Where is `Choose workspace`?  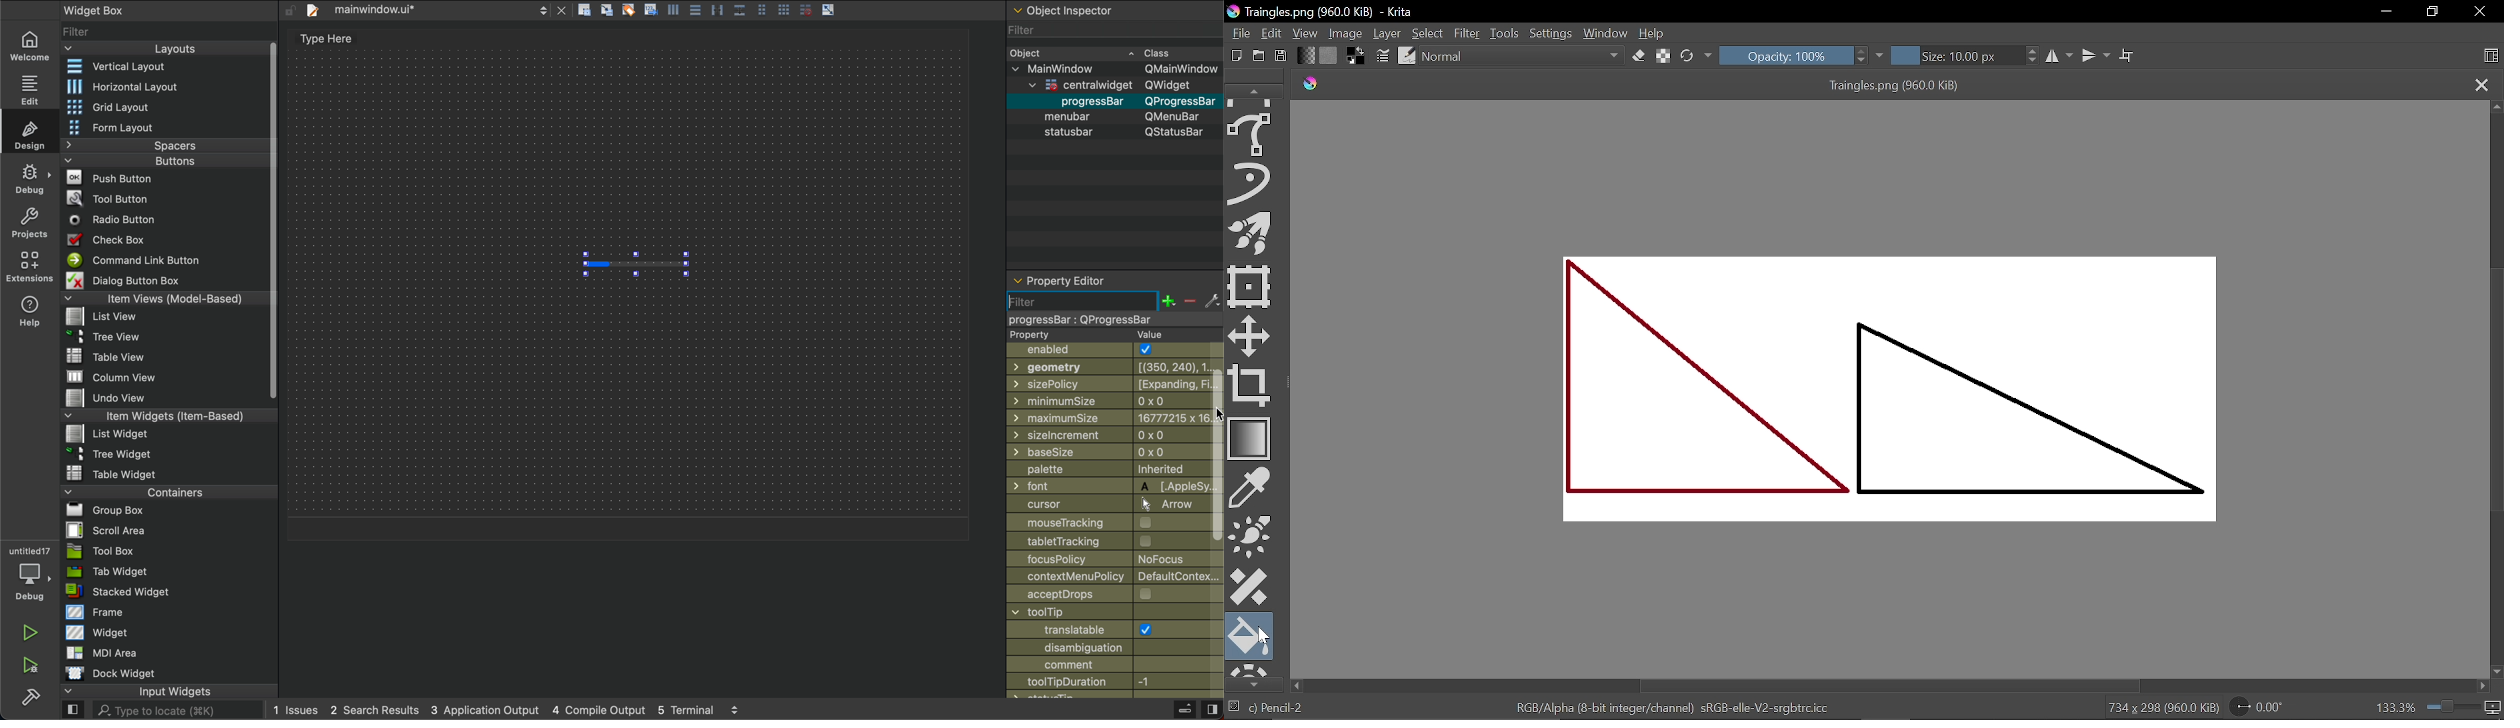 Choose workspace is located at coordinates (2490, 55).